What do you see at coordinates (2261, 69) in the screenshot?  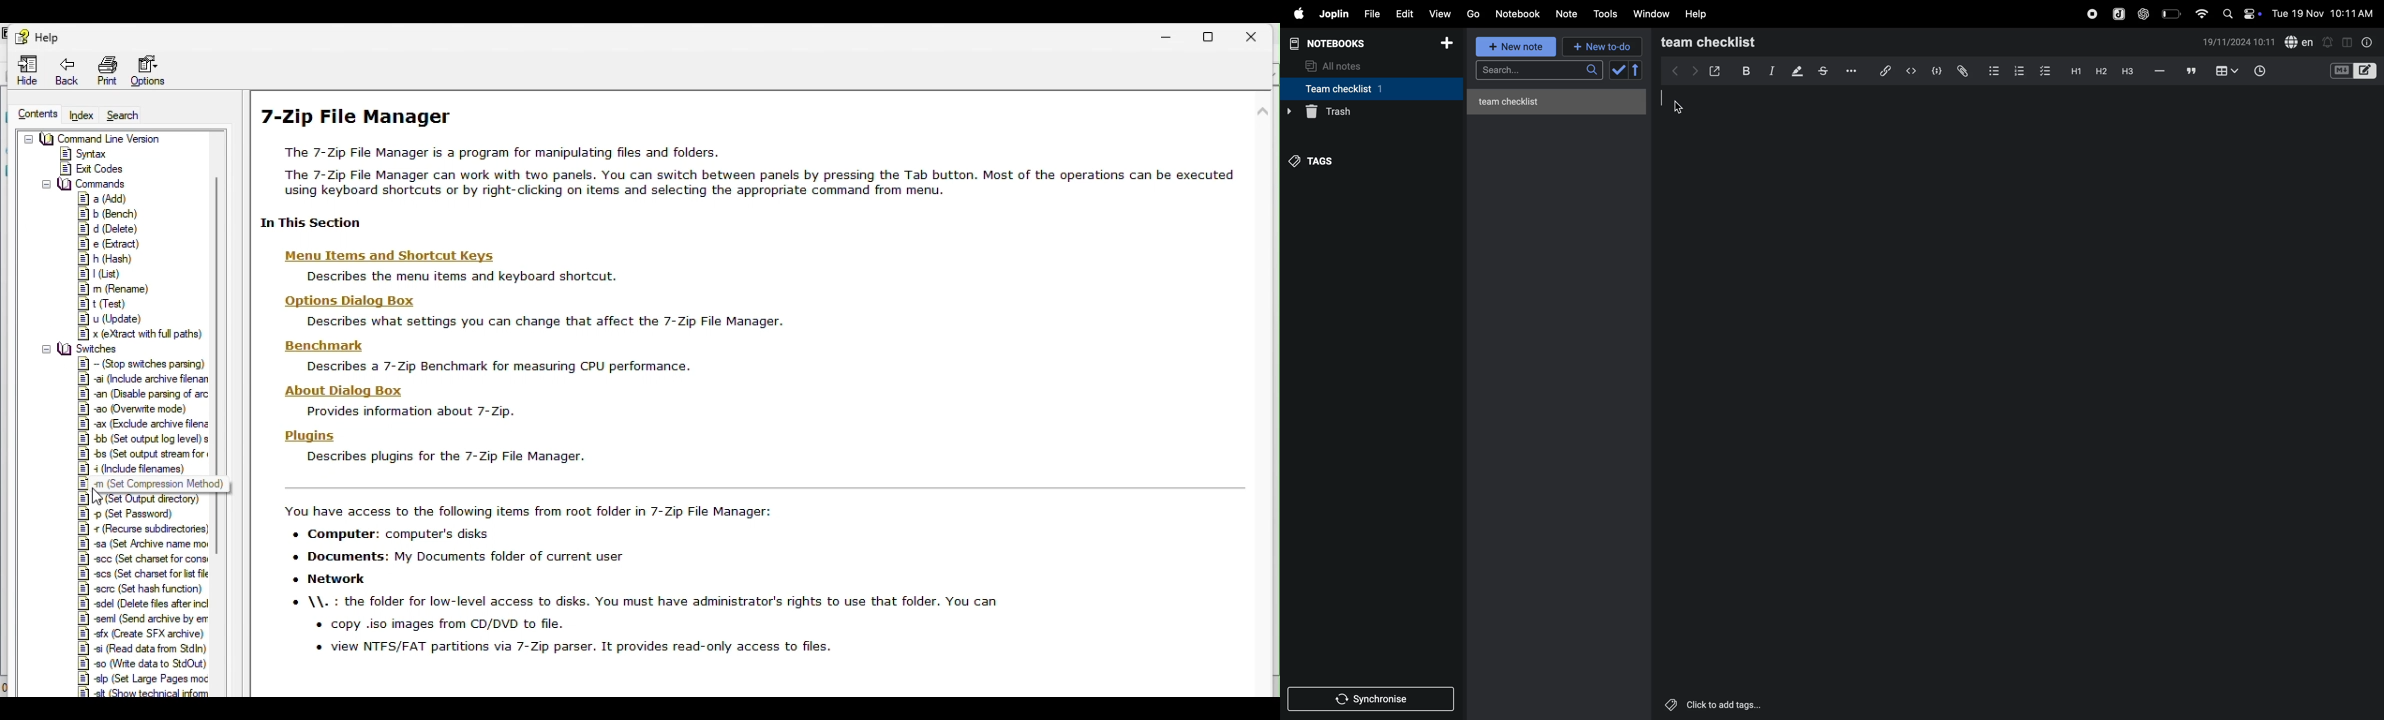 I see `time` at bounding box center [2261, 69].